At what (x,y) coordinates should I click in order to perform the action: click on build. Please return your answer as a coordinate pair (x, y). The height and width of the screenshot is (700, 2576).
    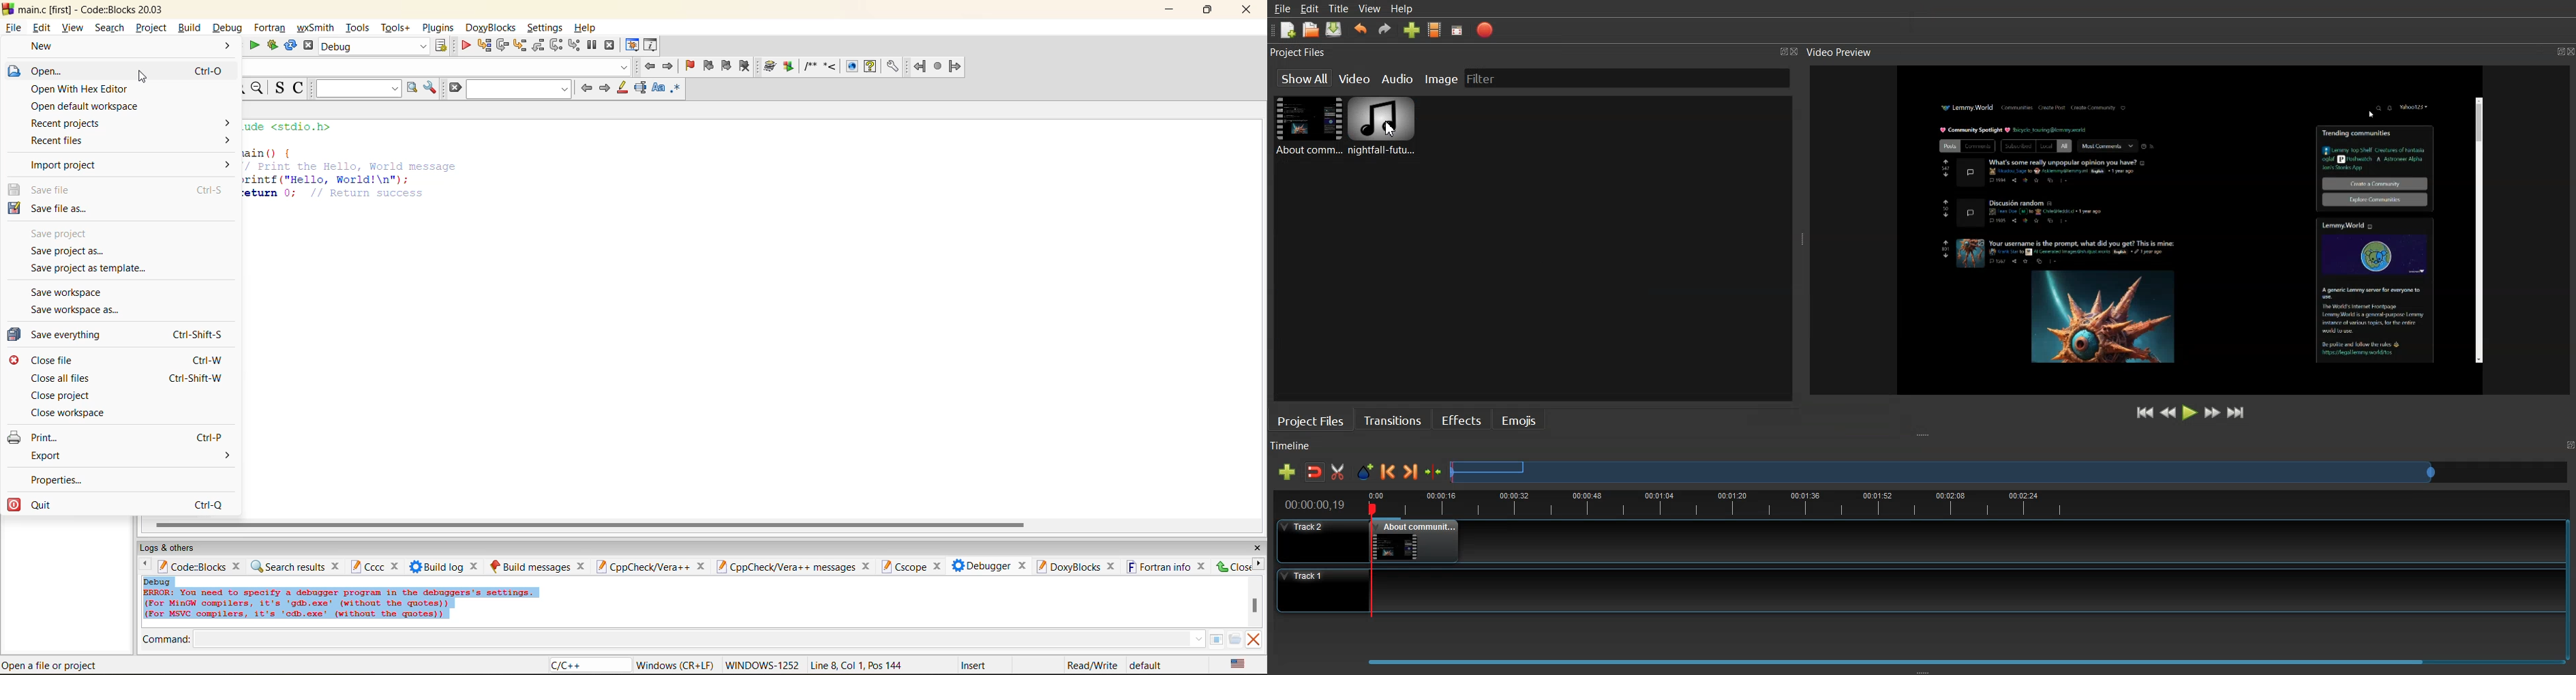
    Looking at the image, I should click on (771, 67).